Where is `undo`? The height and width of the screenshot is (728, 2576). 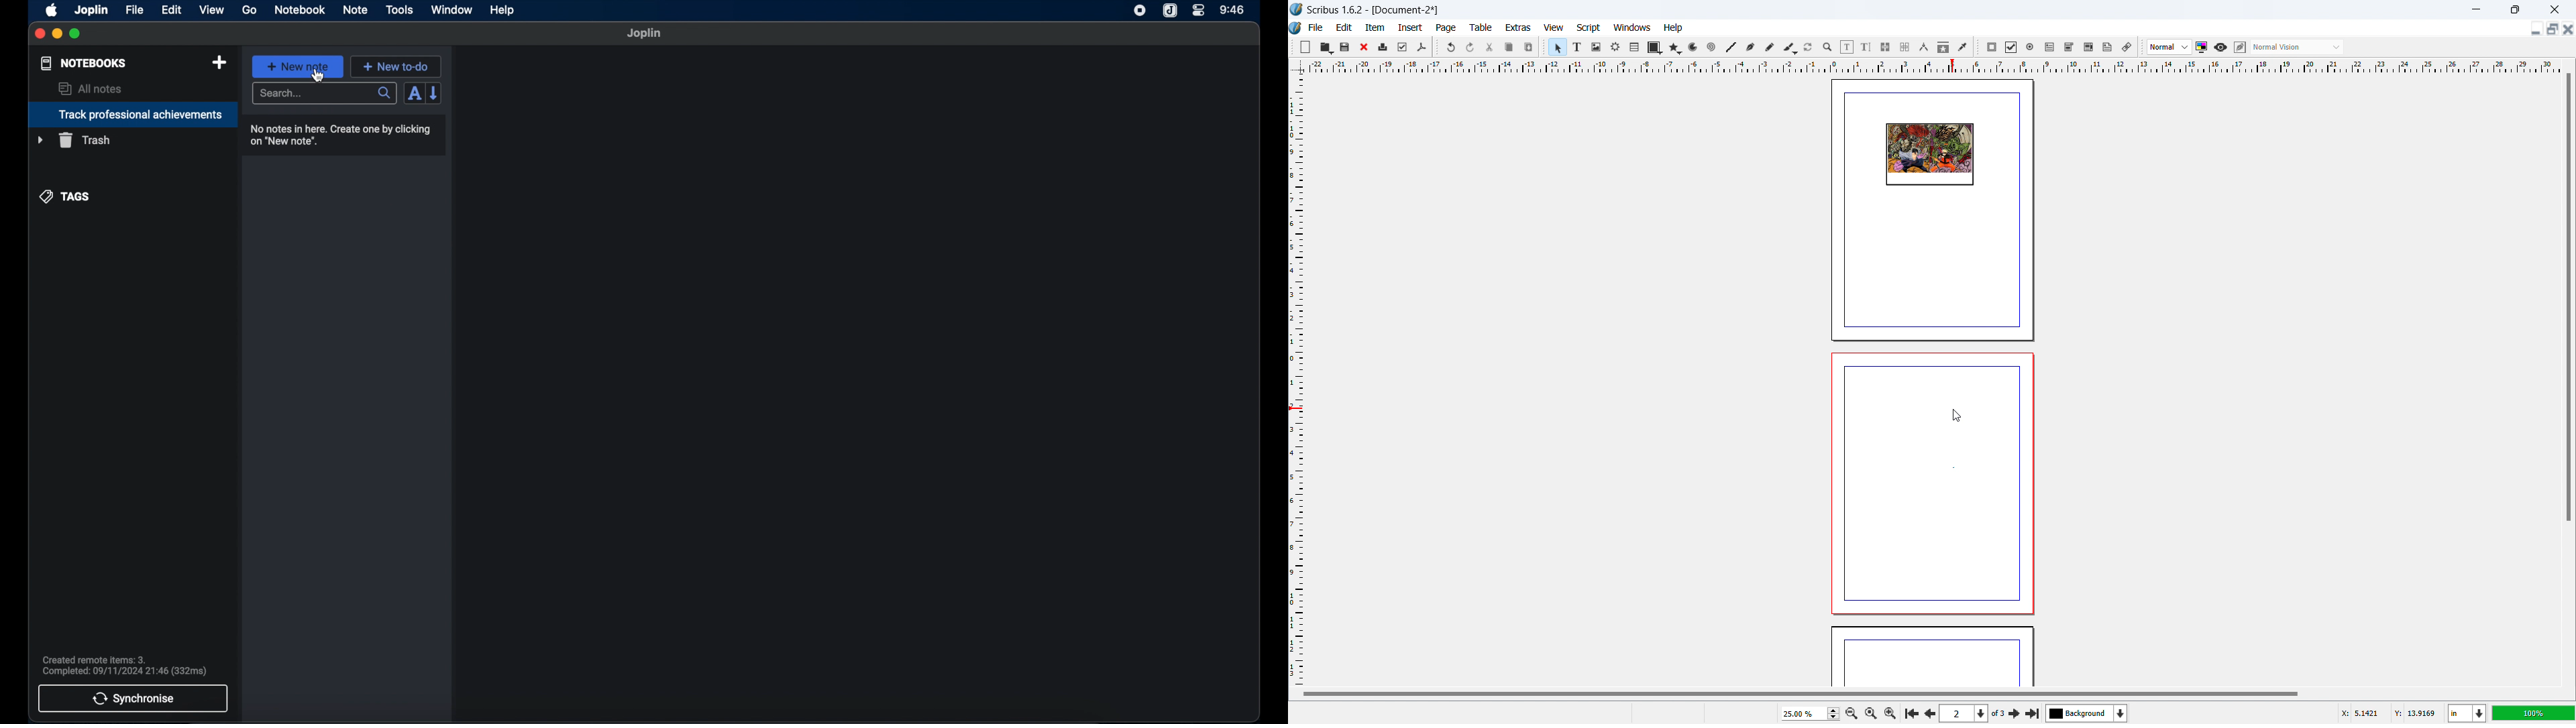 undo is located at coordinates (1452, 47).